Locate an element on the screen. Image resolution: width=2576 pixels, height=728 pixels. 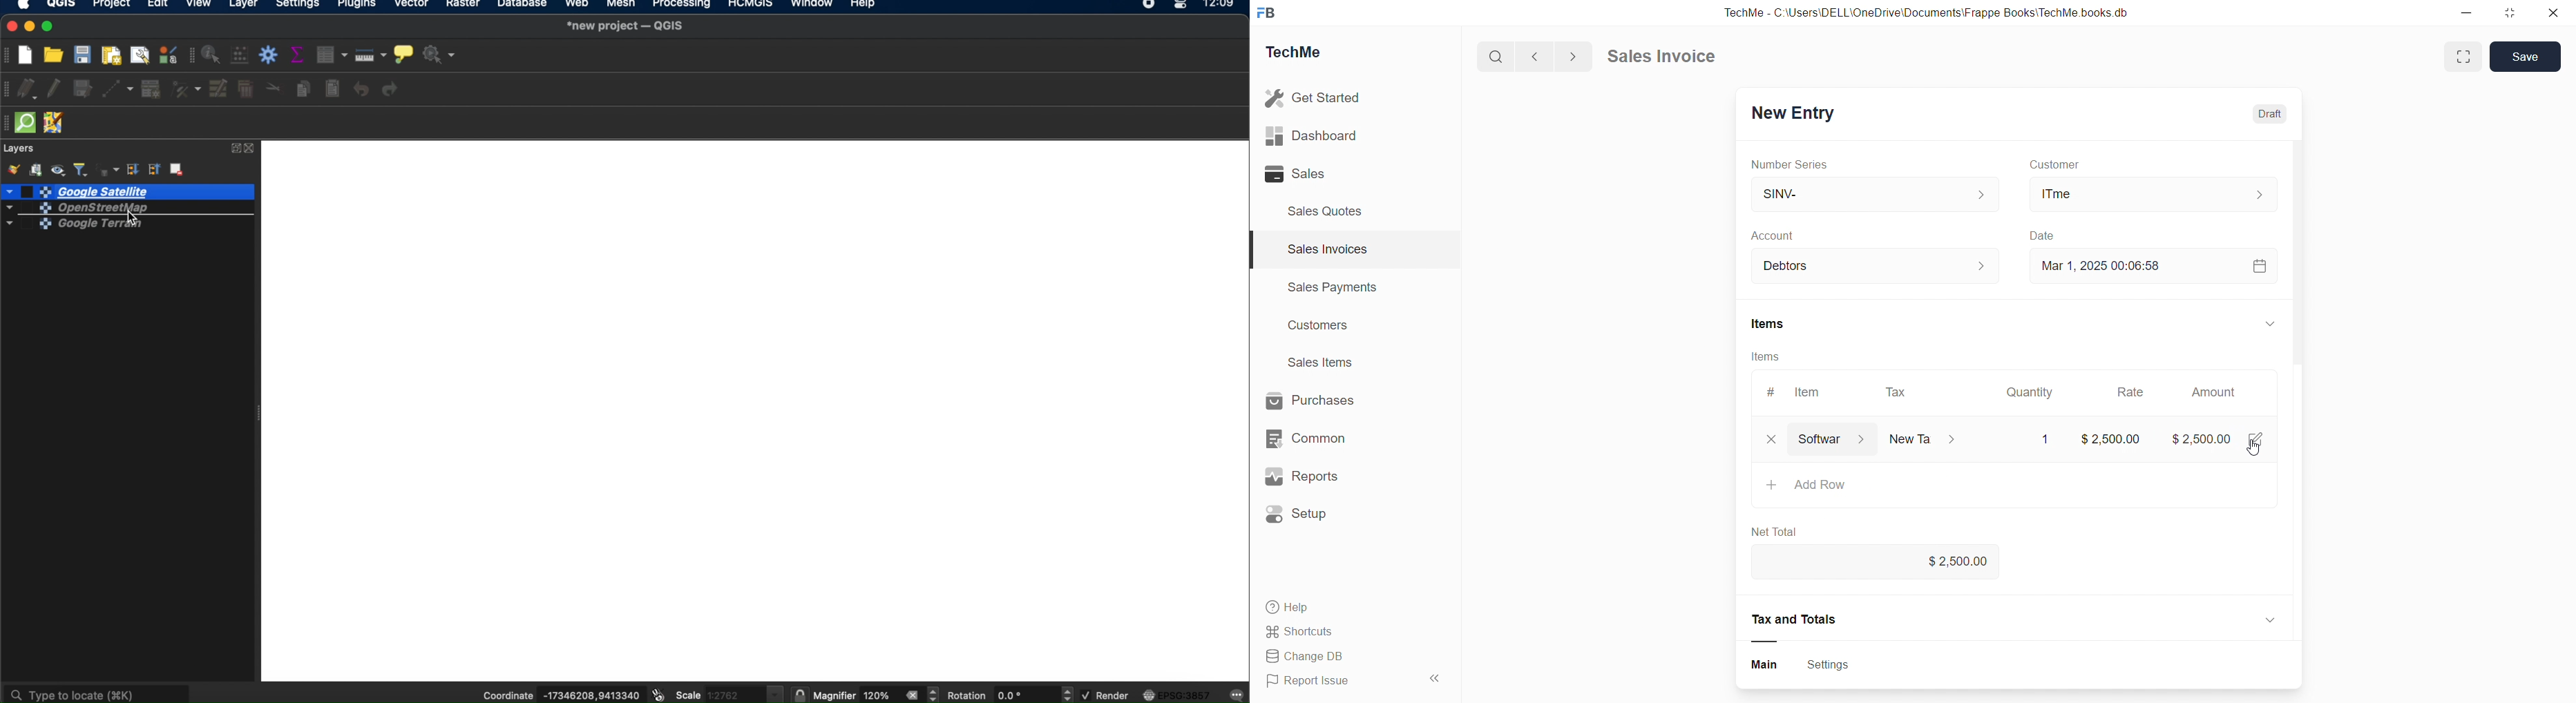
+ Software Licensing is located at coordinates (1846, 481).